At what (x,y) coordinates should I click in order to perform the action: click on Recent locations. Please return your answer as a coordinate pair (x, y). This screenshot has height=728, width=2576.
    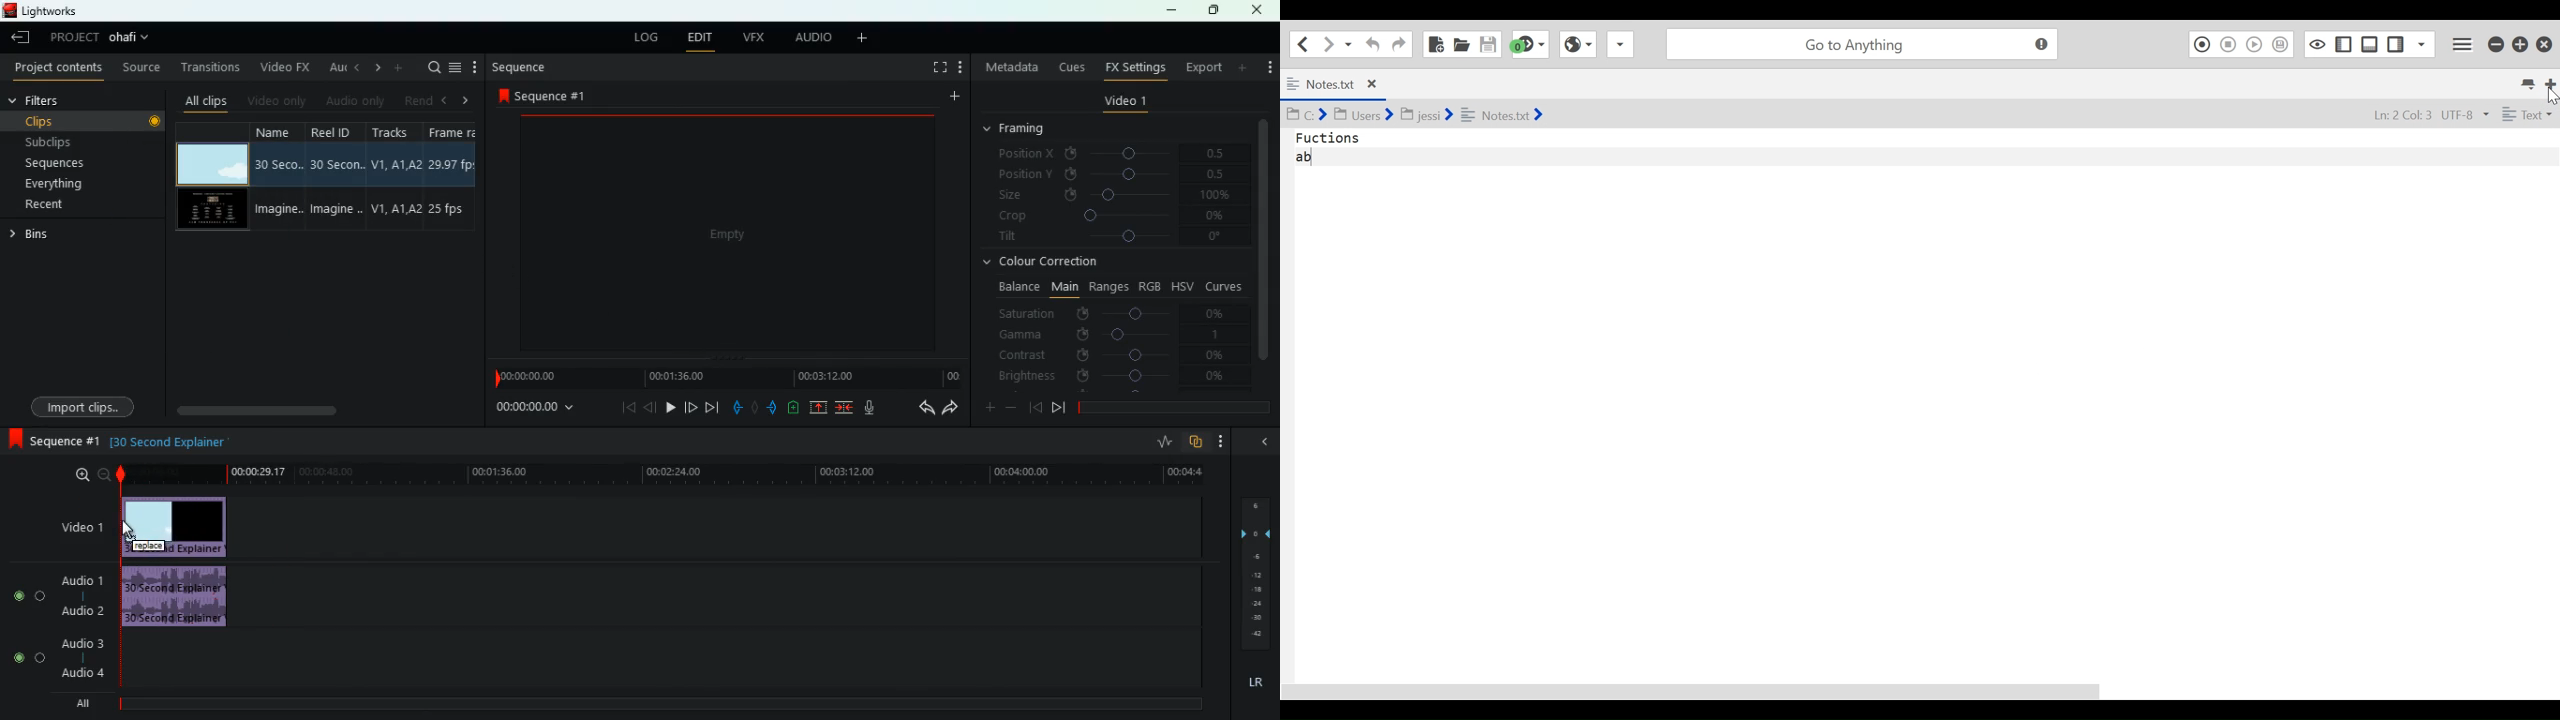
    Looking at the image, I should click on (1349, 44).